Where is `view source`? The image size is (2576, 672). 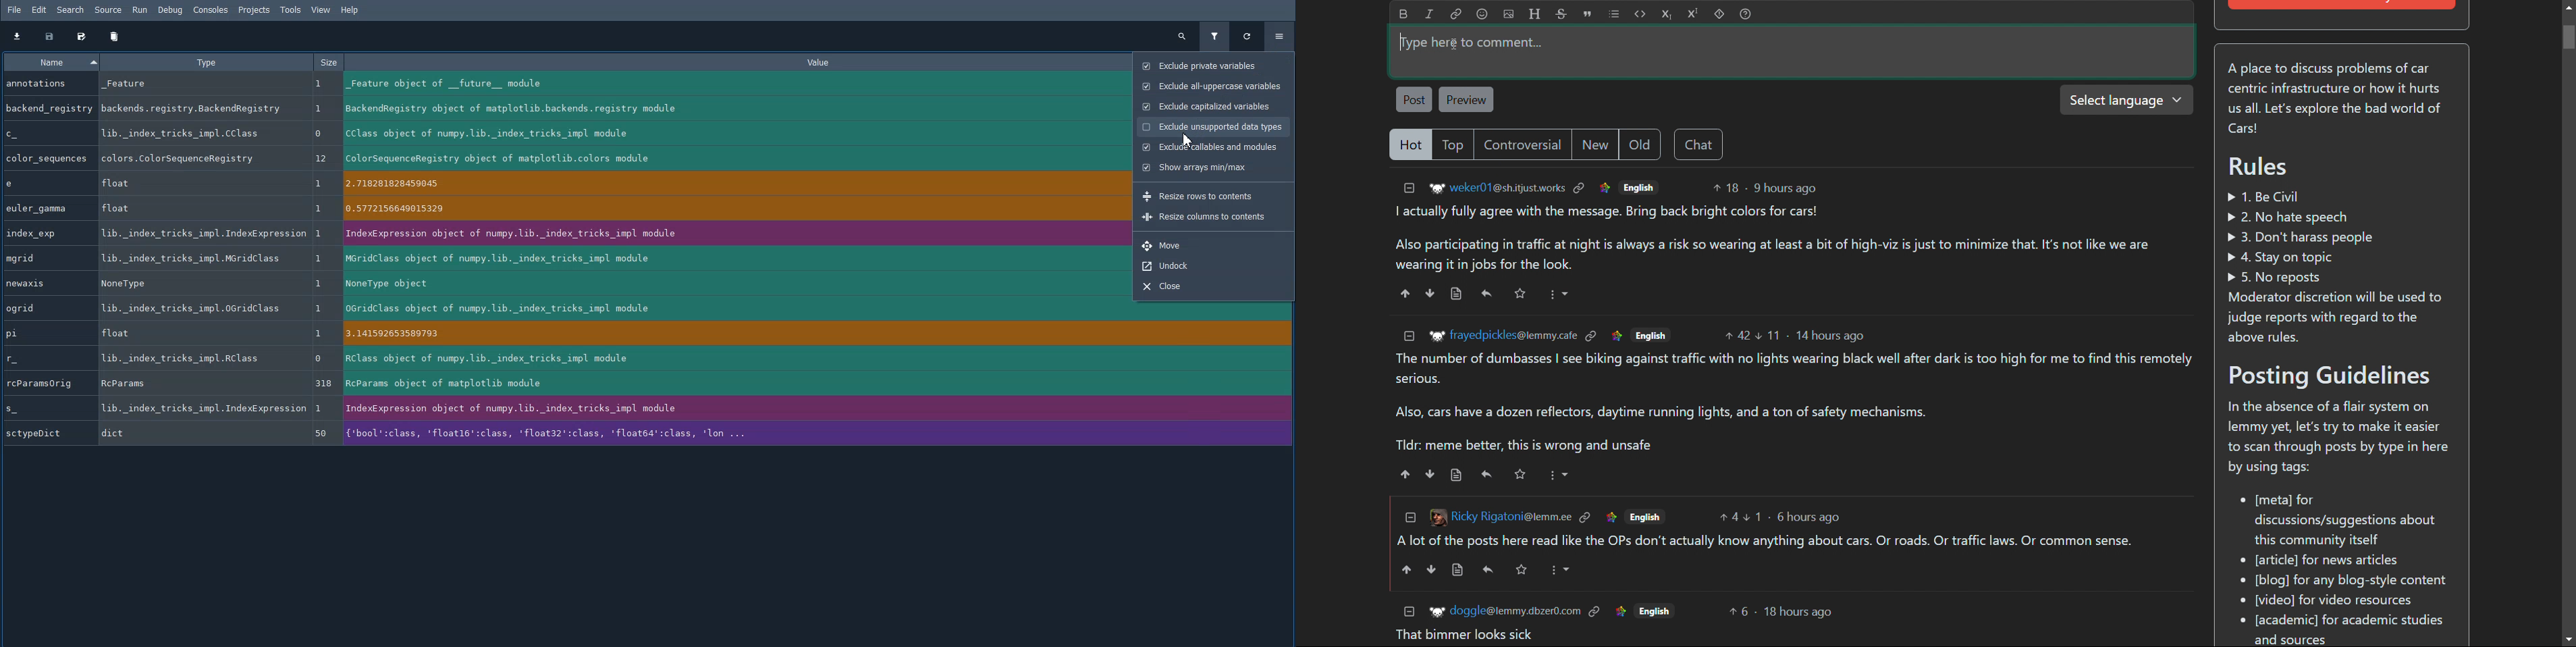 view source is located at coordinates (1458, 570).